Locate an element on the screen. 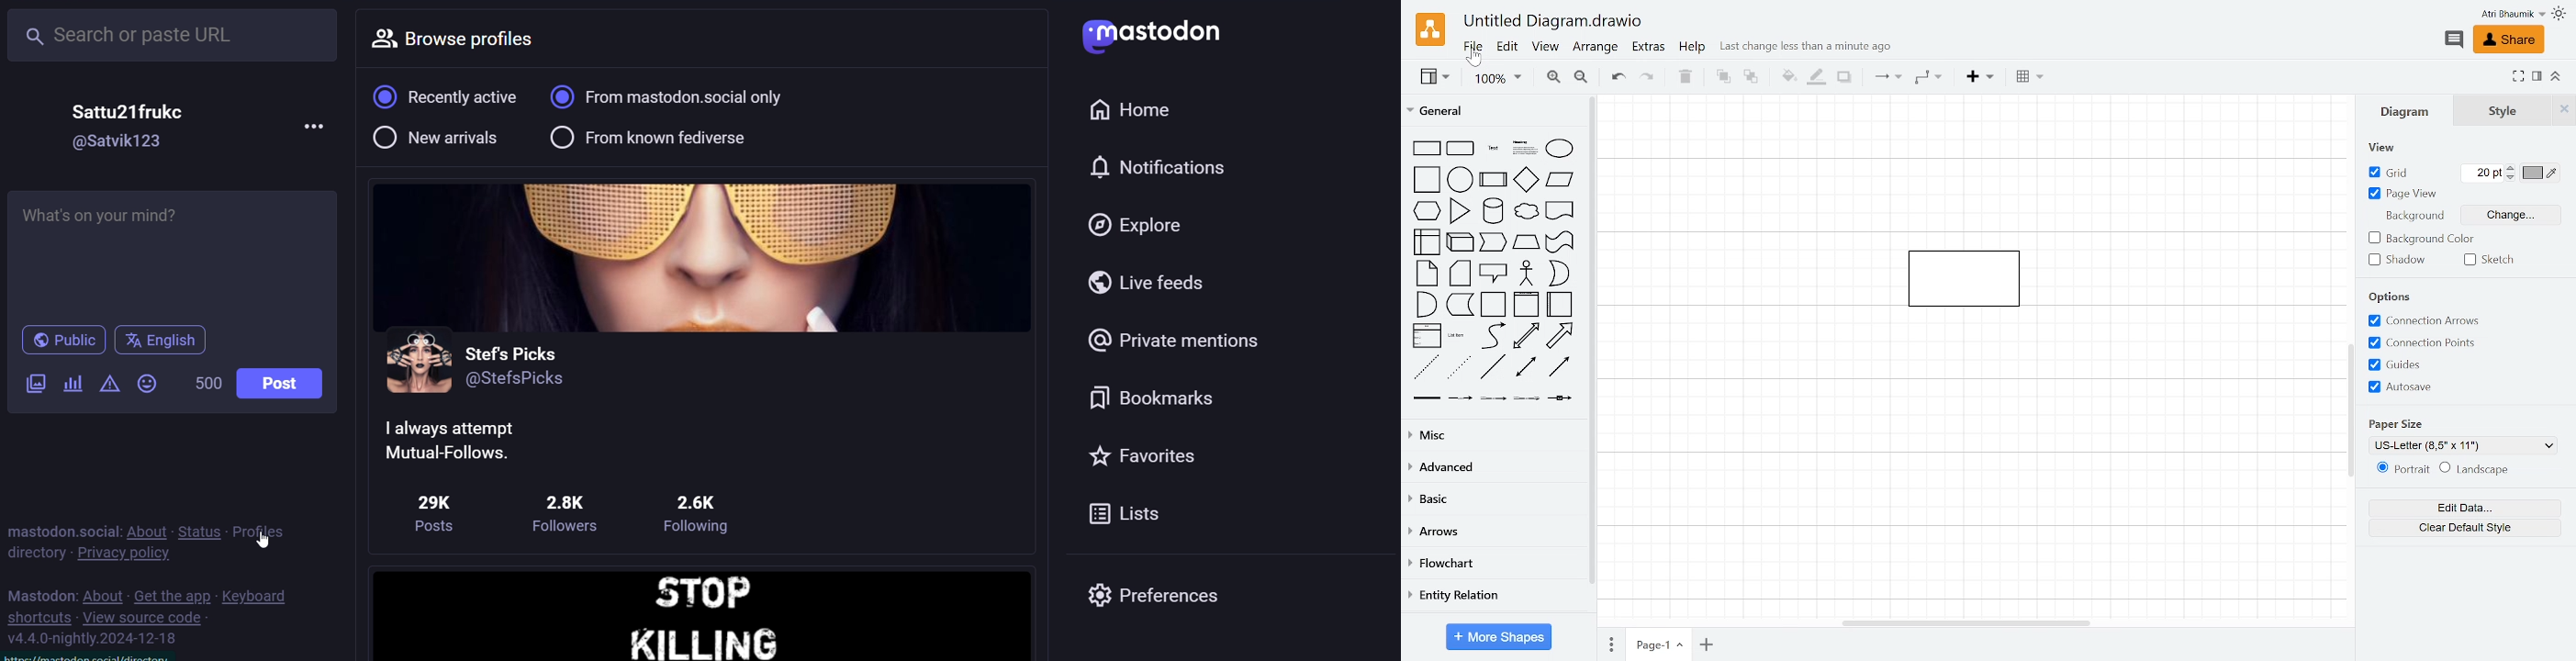 The width and height of the screenshot is (2576, 672). privacy policy is located at coordinates (125, 555).